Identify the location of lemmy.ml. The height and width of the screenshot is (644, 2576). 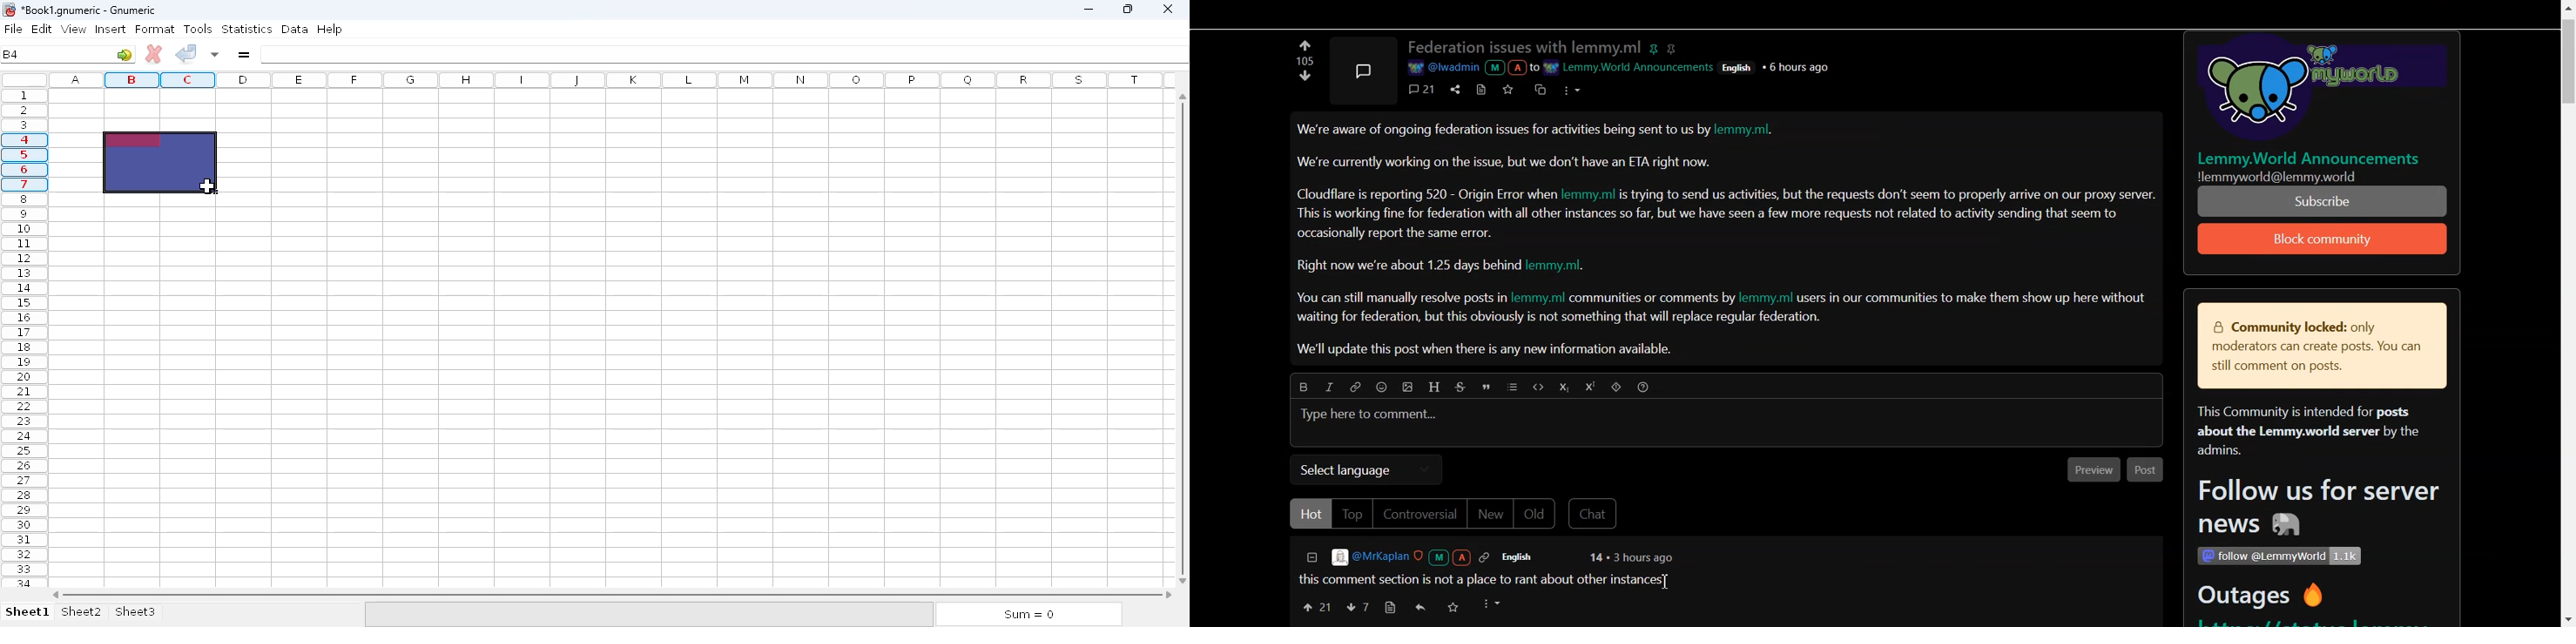
(1591, 193).